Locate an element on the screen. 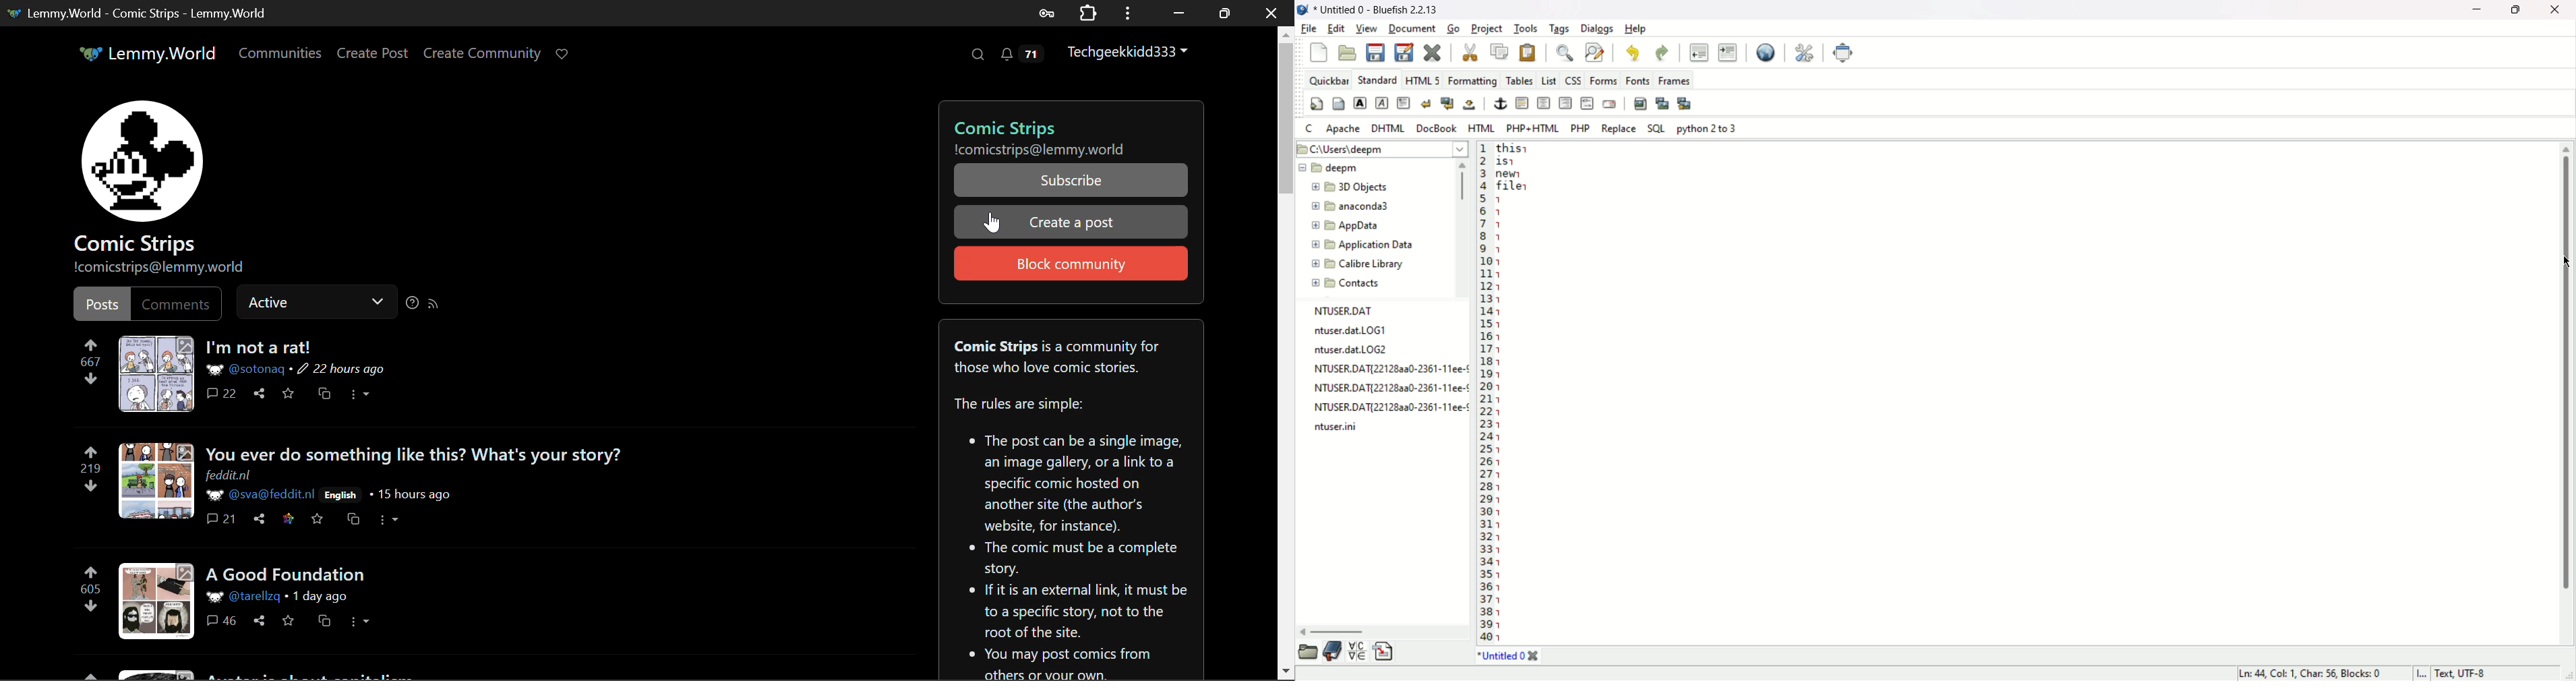 Image resolution: width=2576 pixels, height=700 pixels. HTML is located at coordinates (1481, 129).